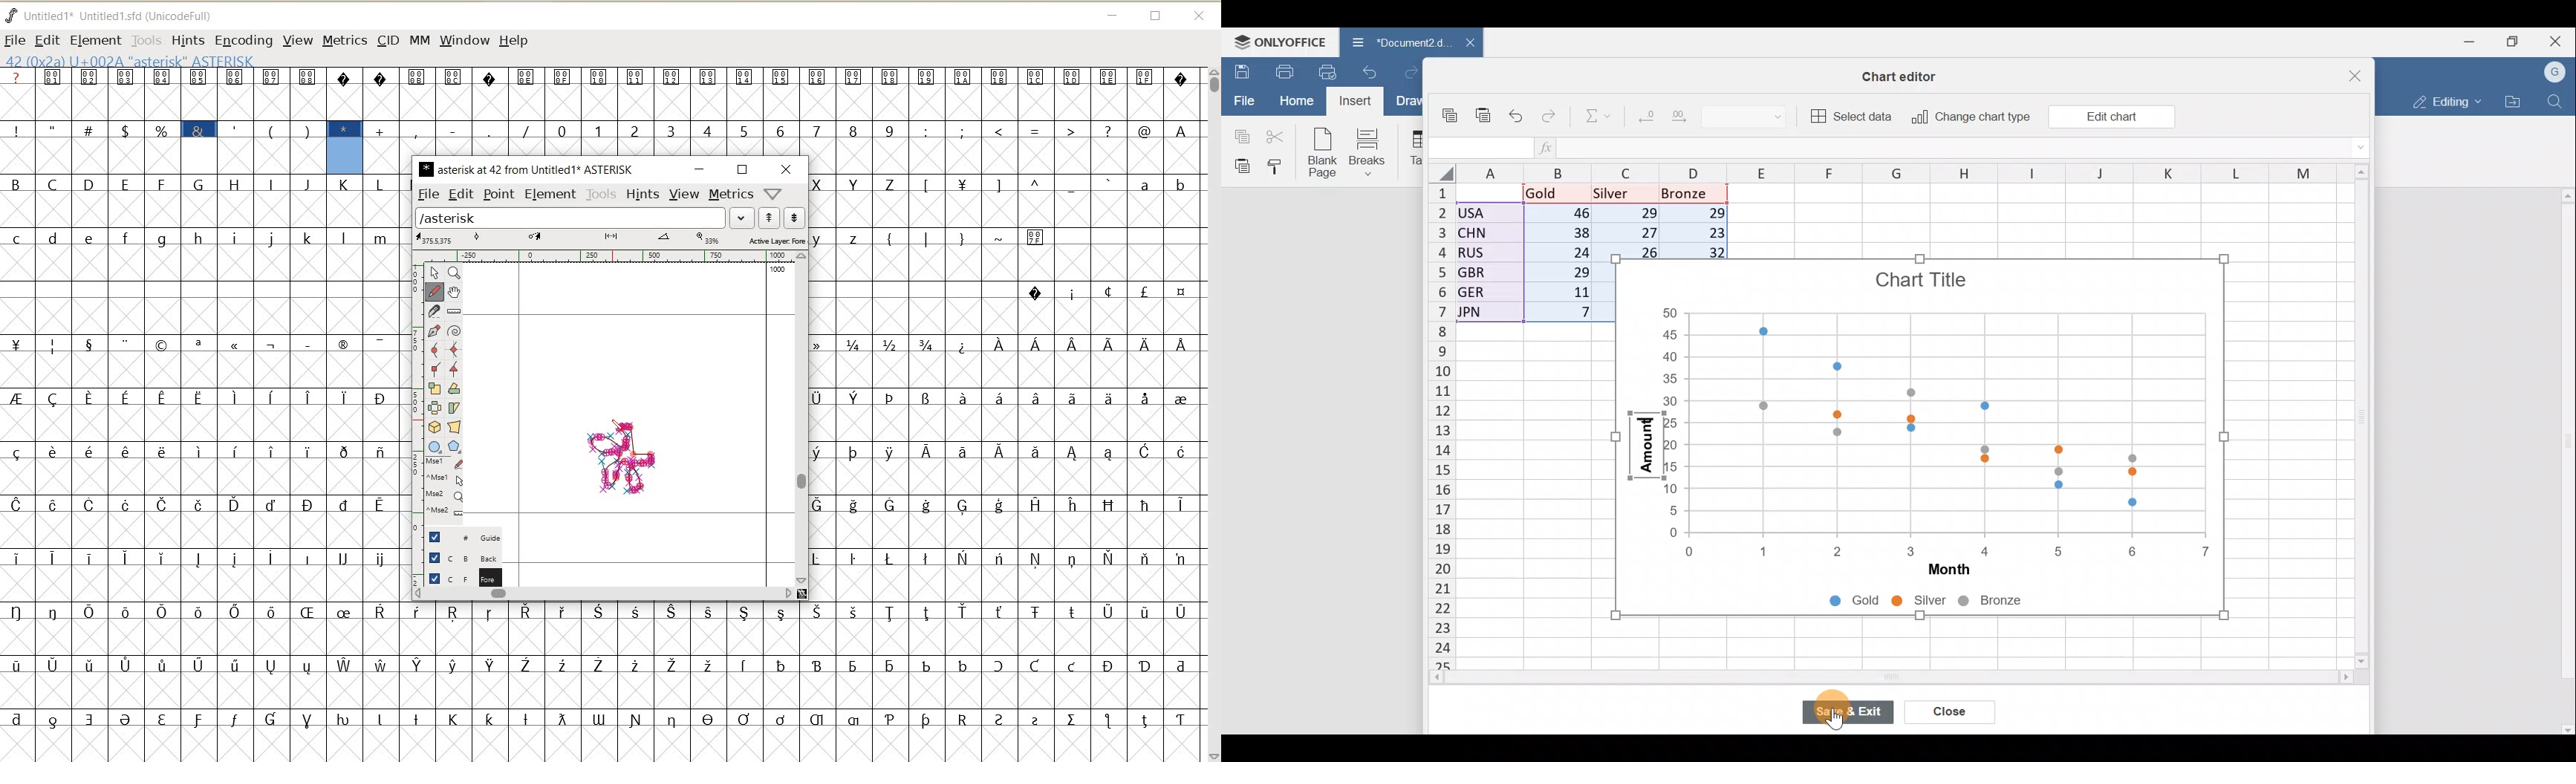 The height and width of the screenshot is (784, 2576). Describe the element at coordinates (1239, 166) in the screenshot. I see `Paste` at that location.